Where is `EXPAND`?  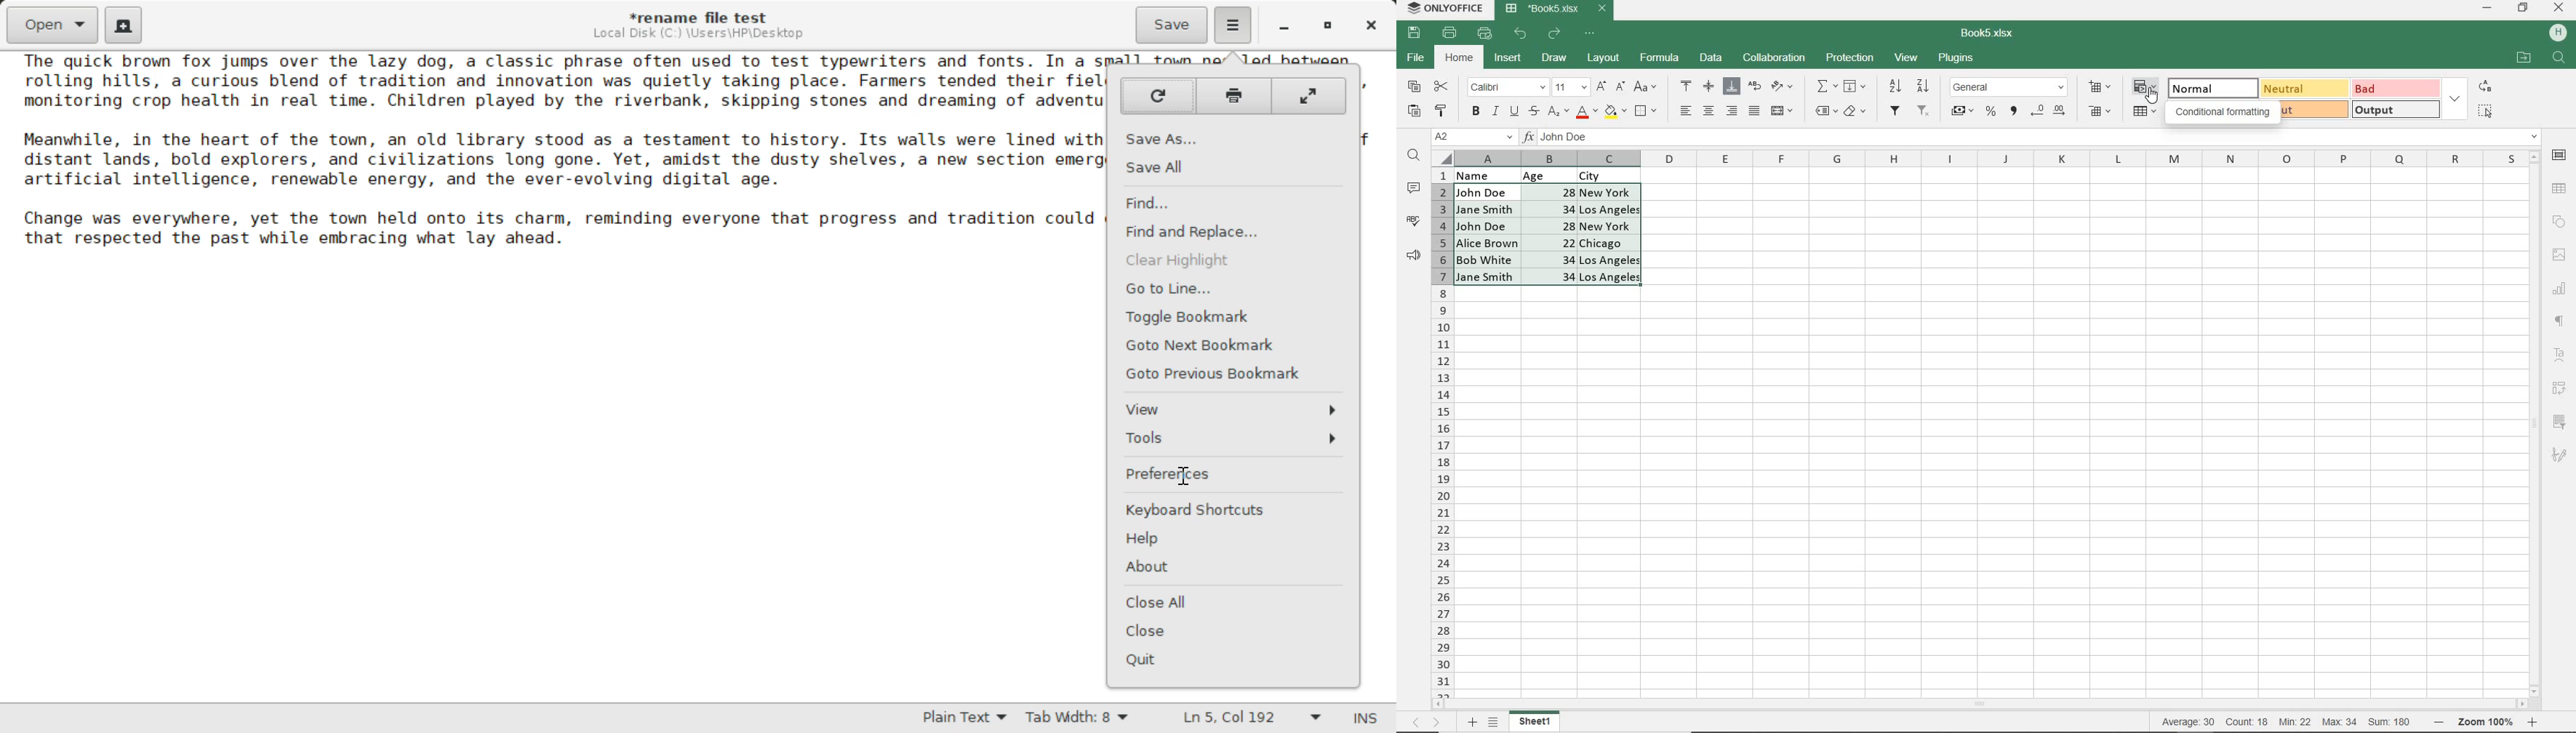 EXPAND is located at coordinates (2455, 98).